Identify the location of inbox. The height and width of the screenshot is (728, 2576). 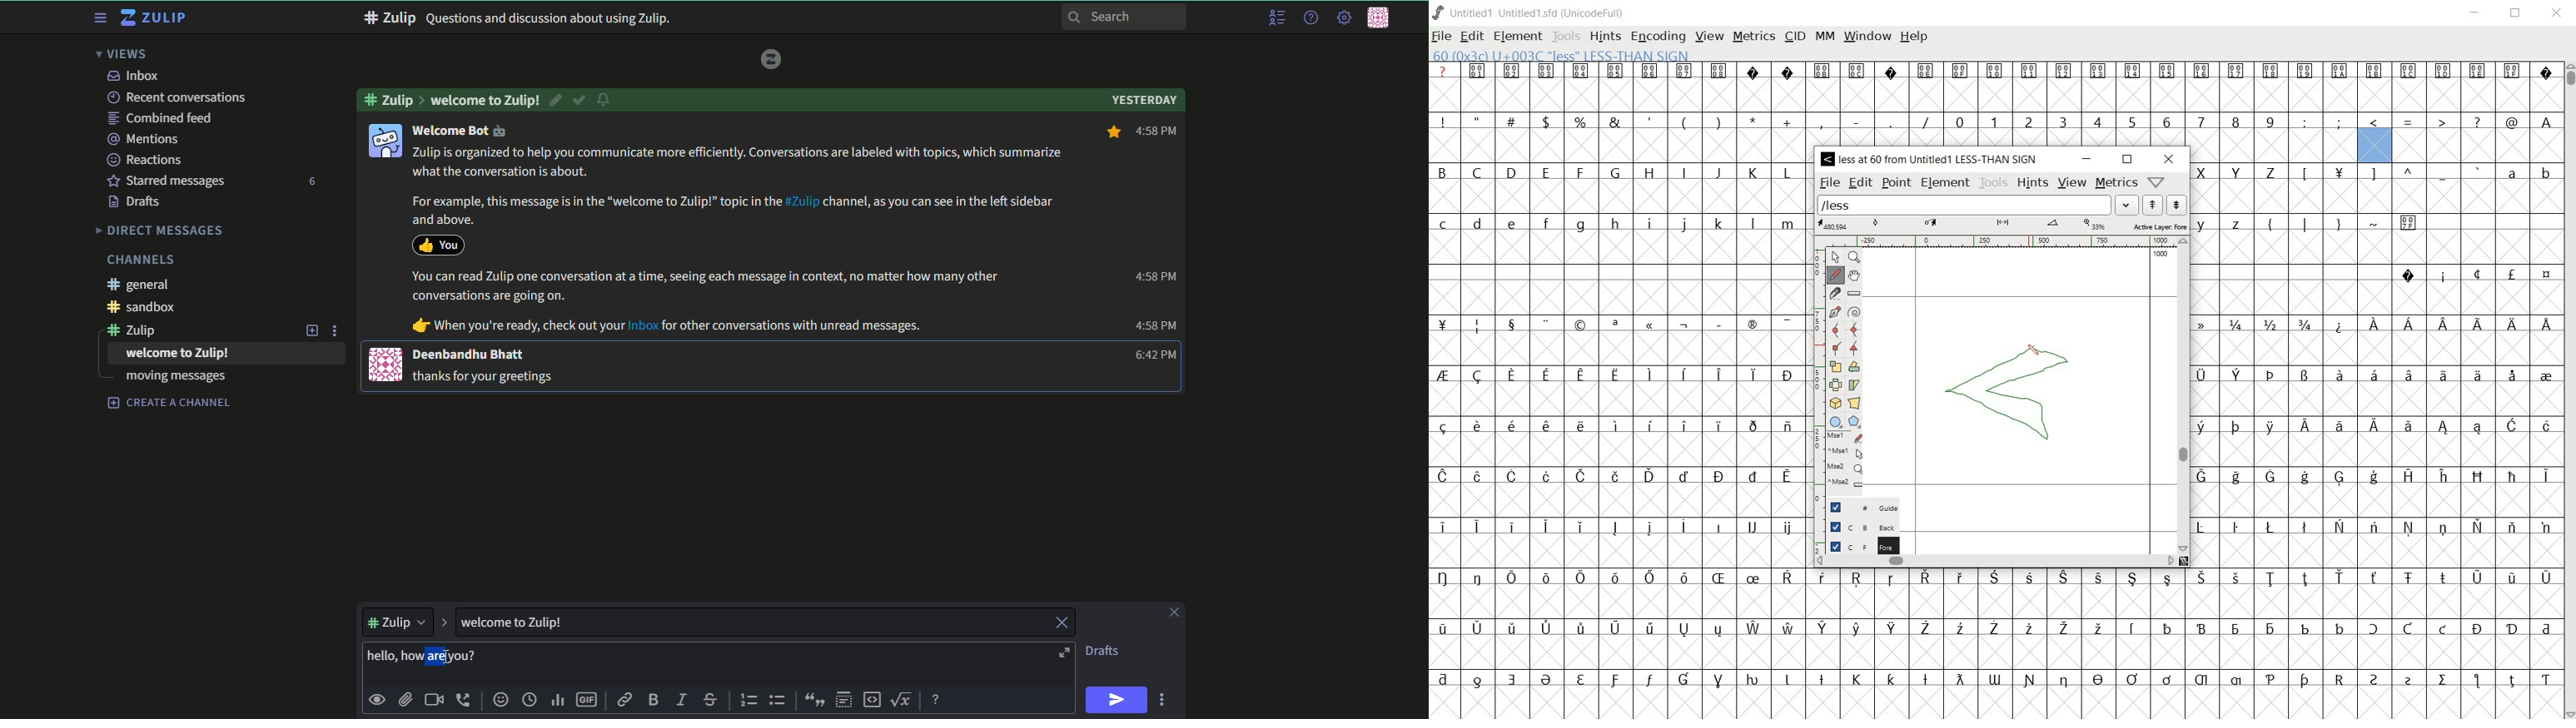
(132, 76).